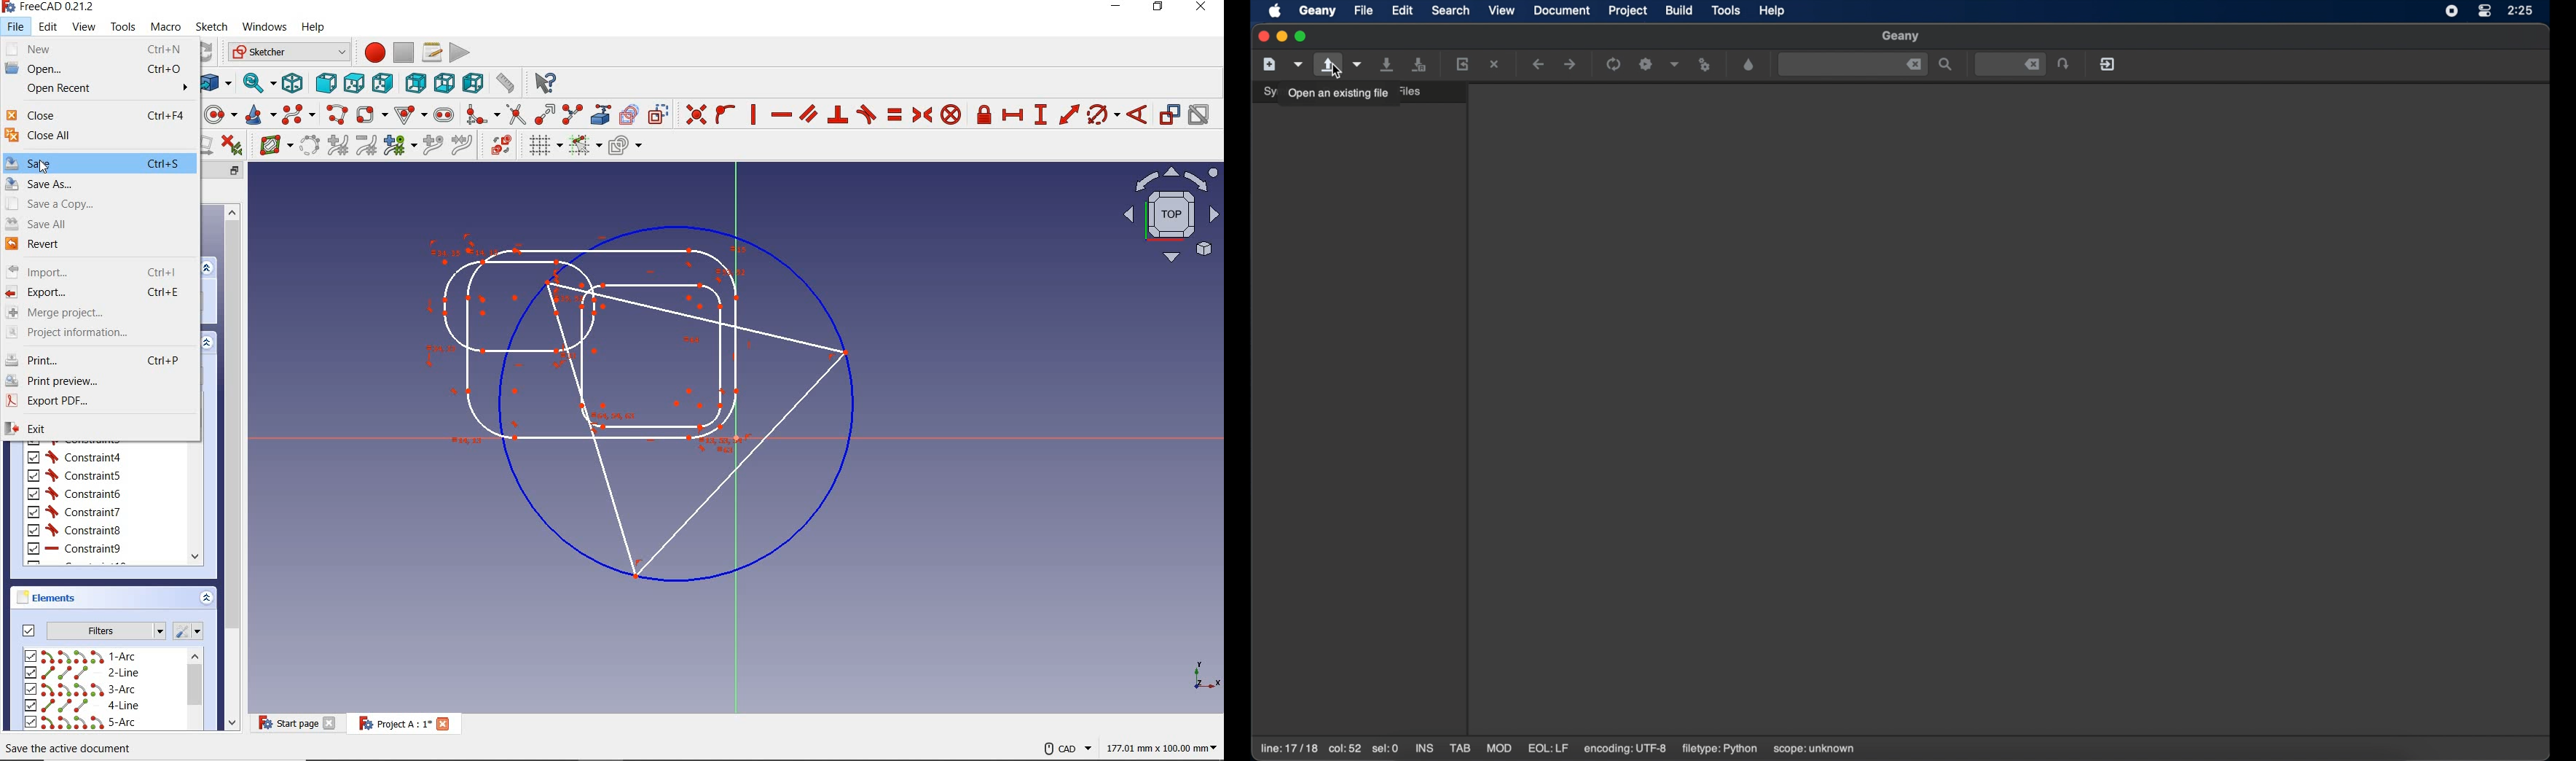 The width and height of the screenshot is (2576, 784). I want to click on constrain vertically, so click(755, 114).